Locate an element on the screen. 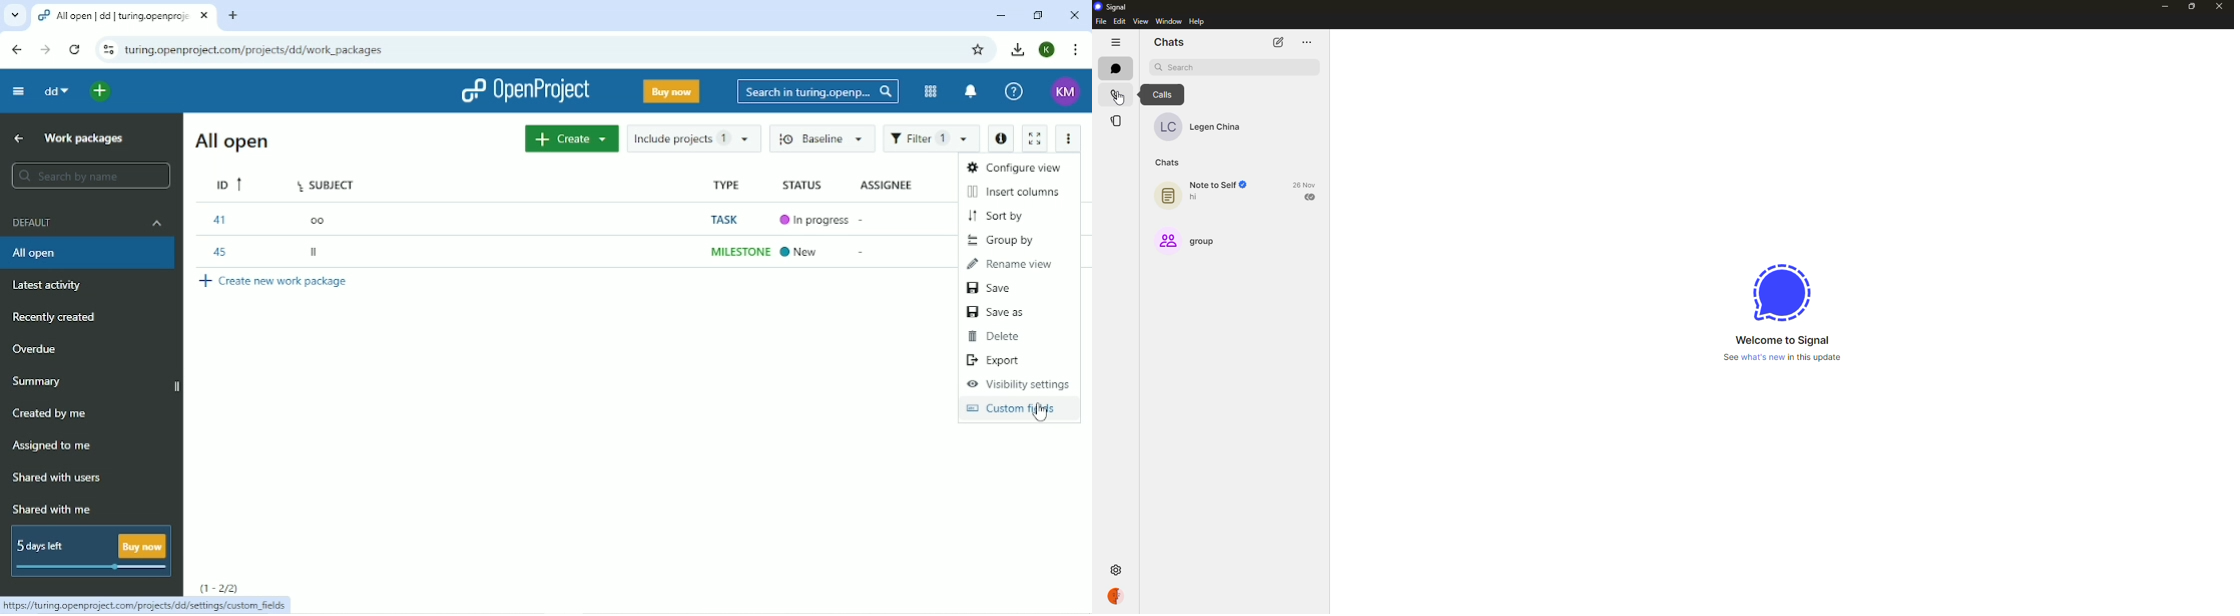  OpenProject is located at coordinates (525, 91).